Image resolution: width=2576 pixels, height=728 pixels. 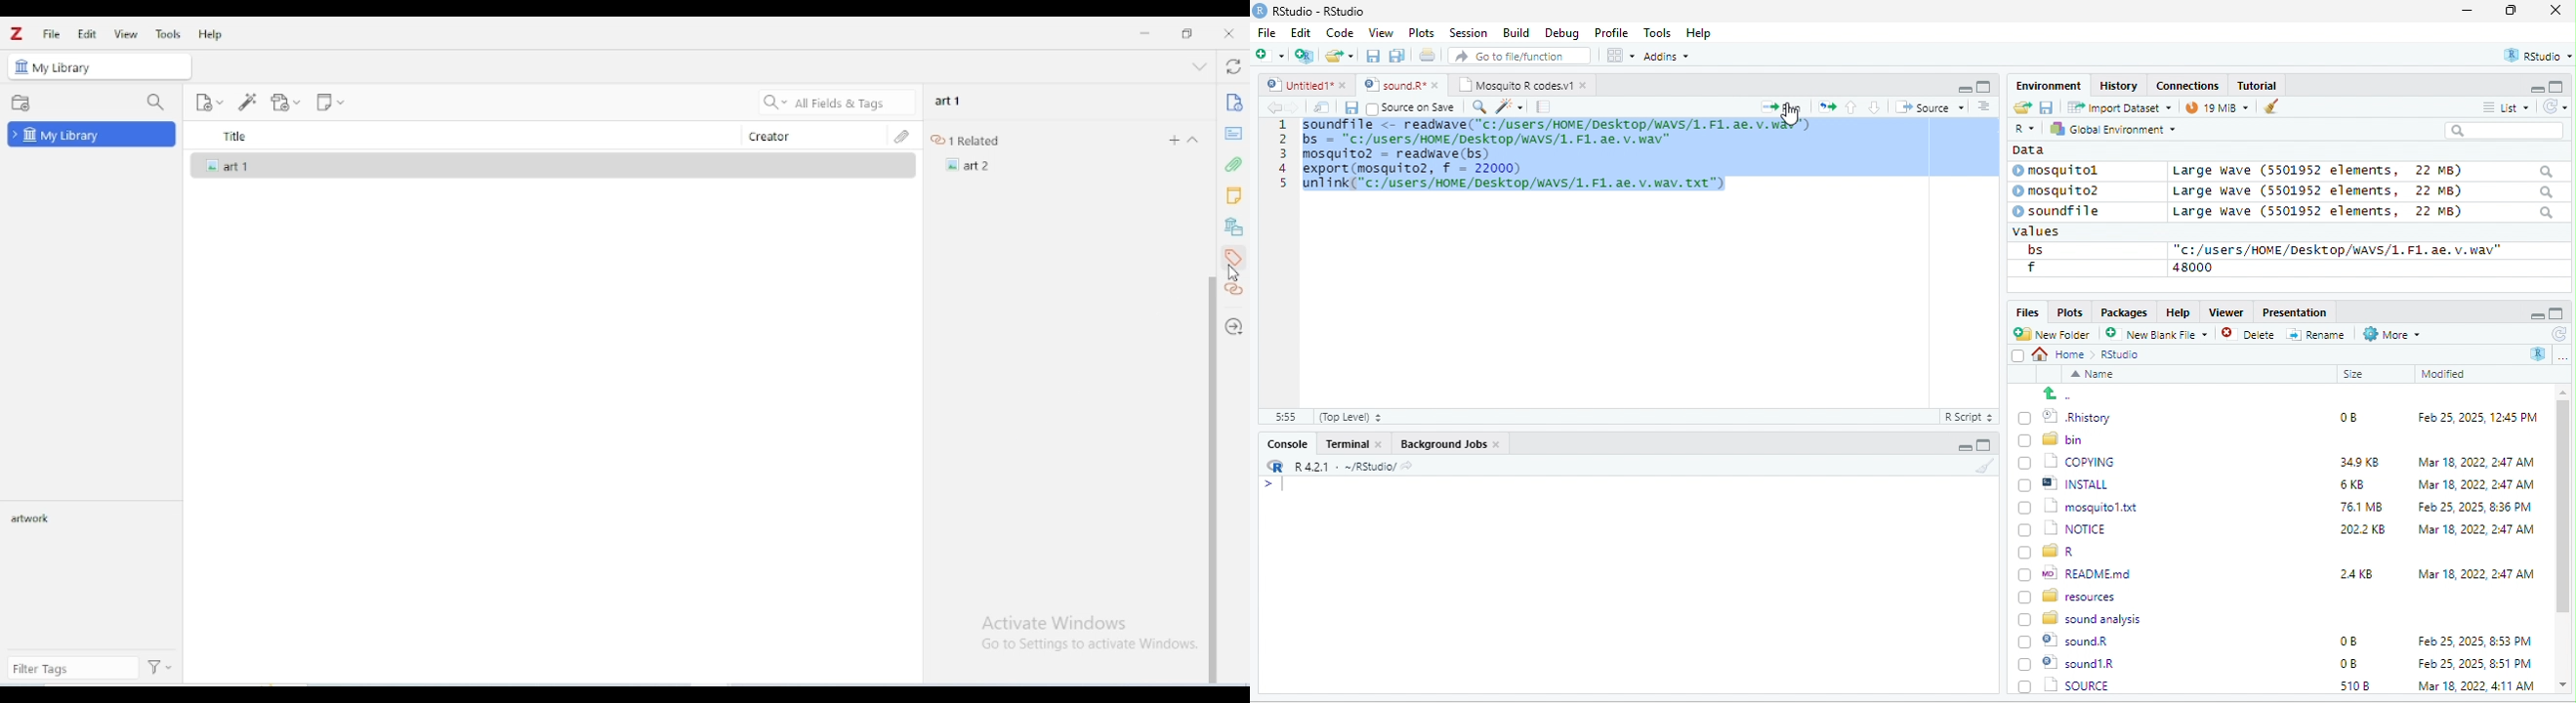 I want to click on view, so click(x=126, y=33).